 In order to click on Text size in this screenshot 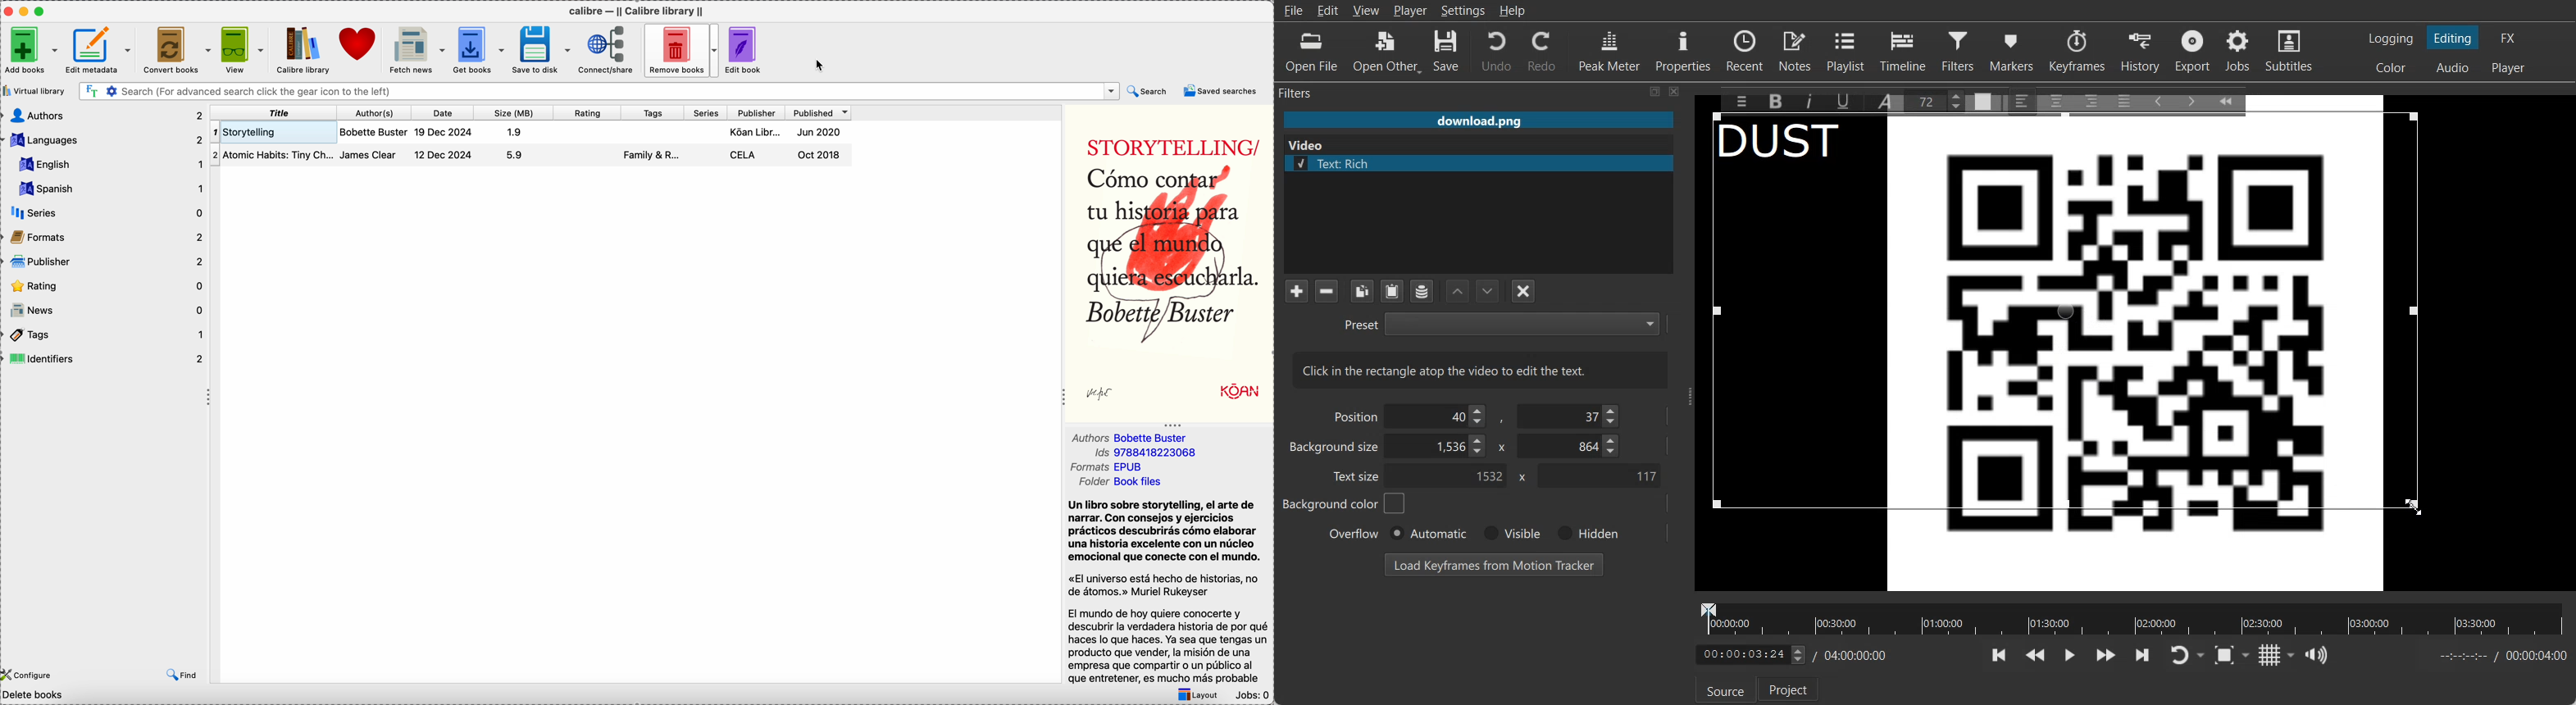, I will do `click(1358, 475)`.